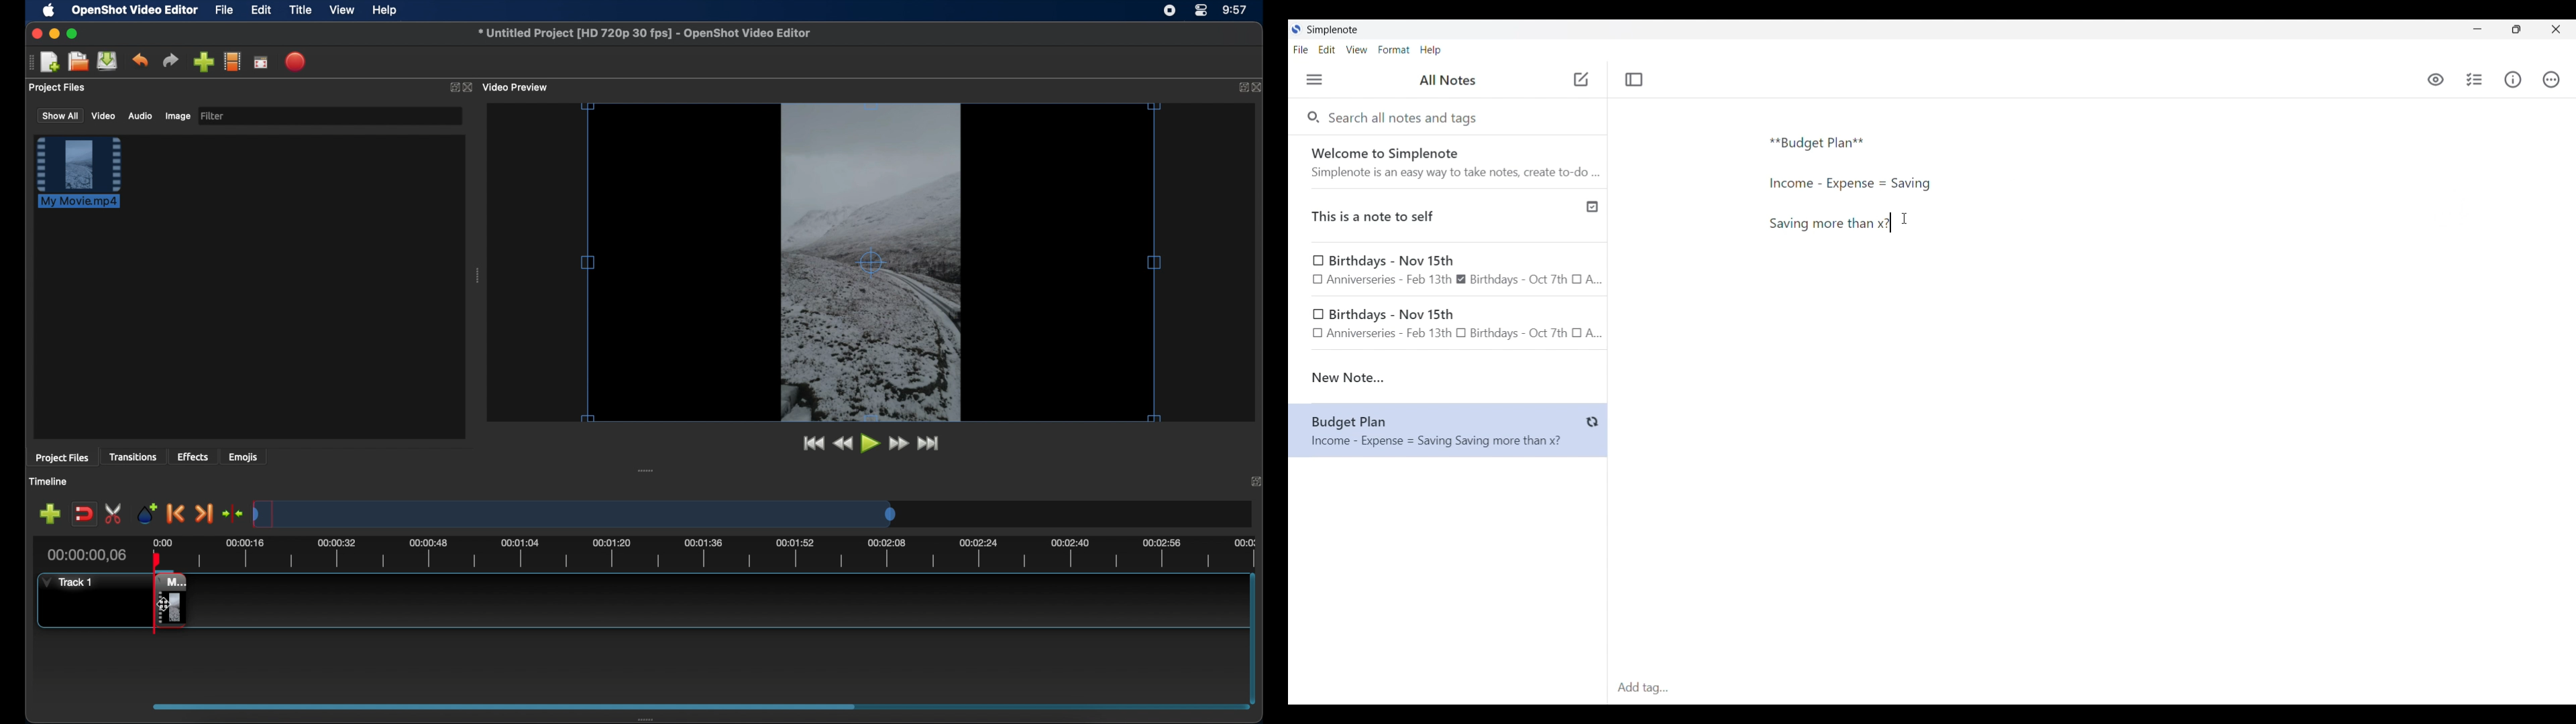 This screenshot has width=2576, height=728. I want to click on full screen, so click(262, 62).